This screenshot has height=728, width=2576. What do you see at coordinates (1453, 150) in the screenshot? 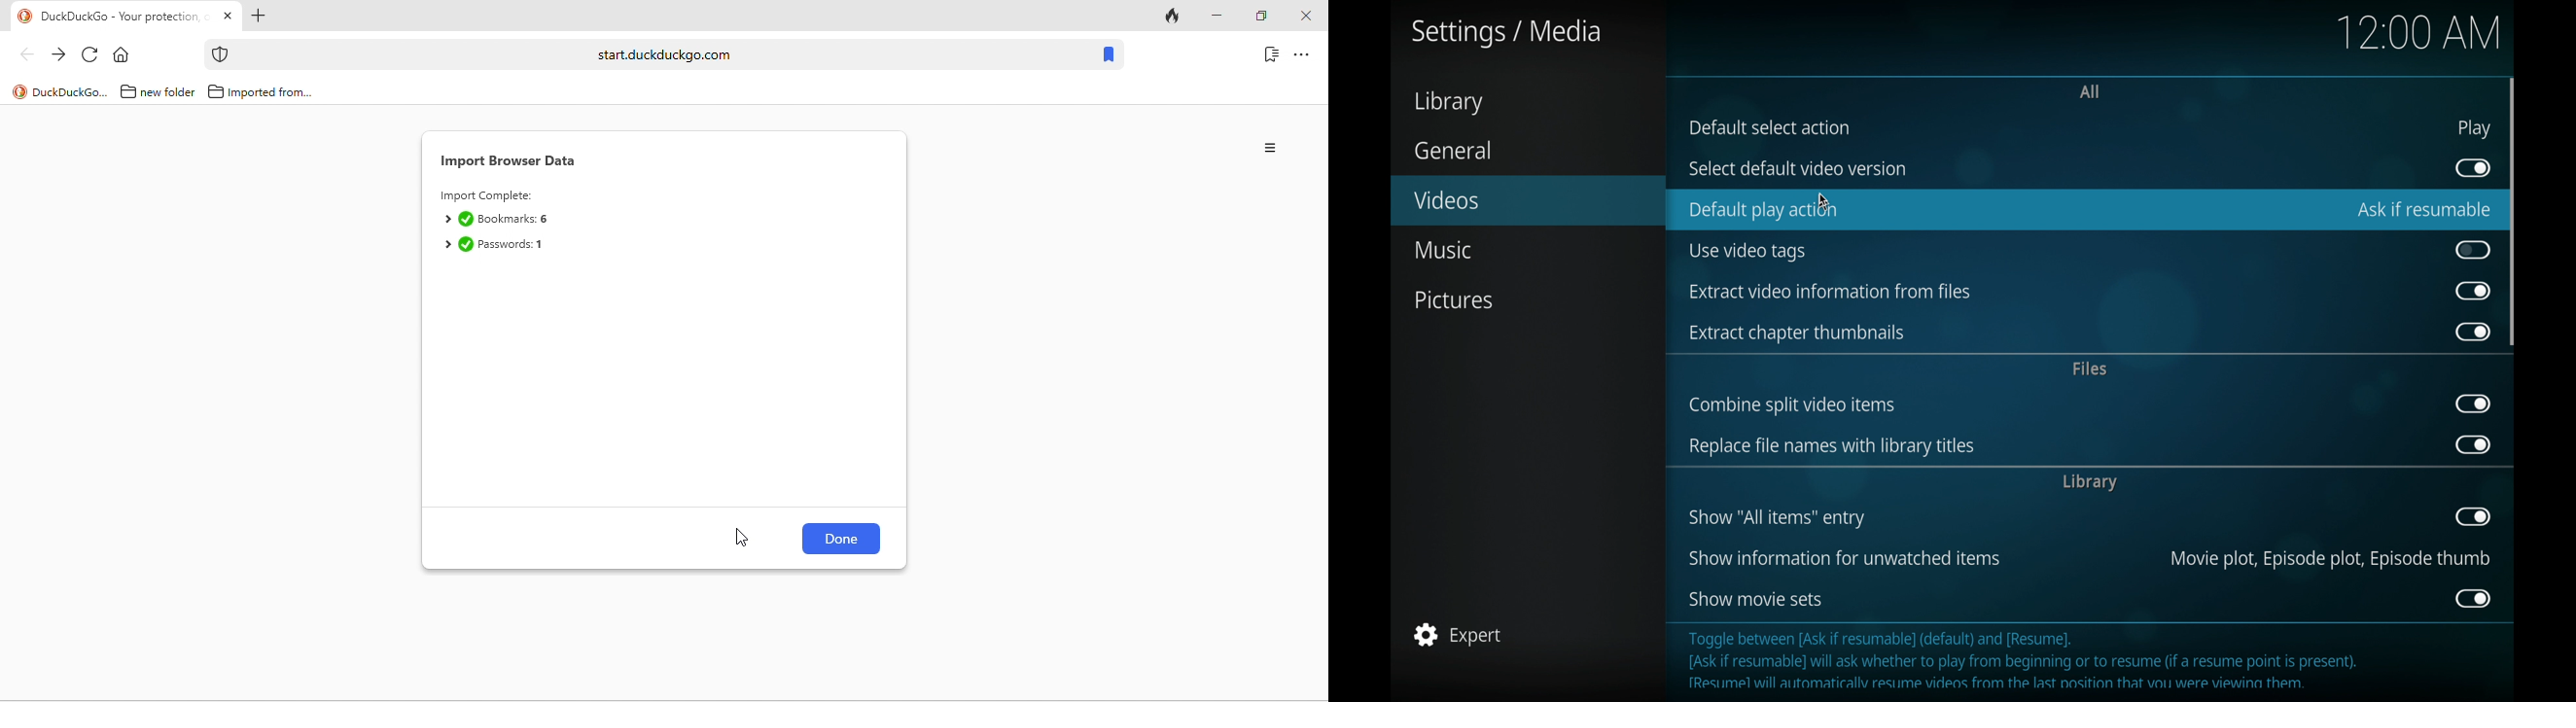
I see `general` at bounding box center [1453, 150].